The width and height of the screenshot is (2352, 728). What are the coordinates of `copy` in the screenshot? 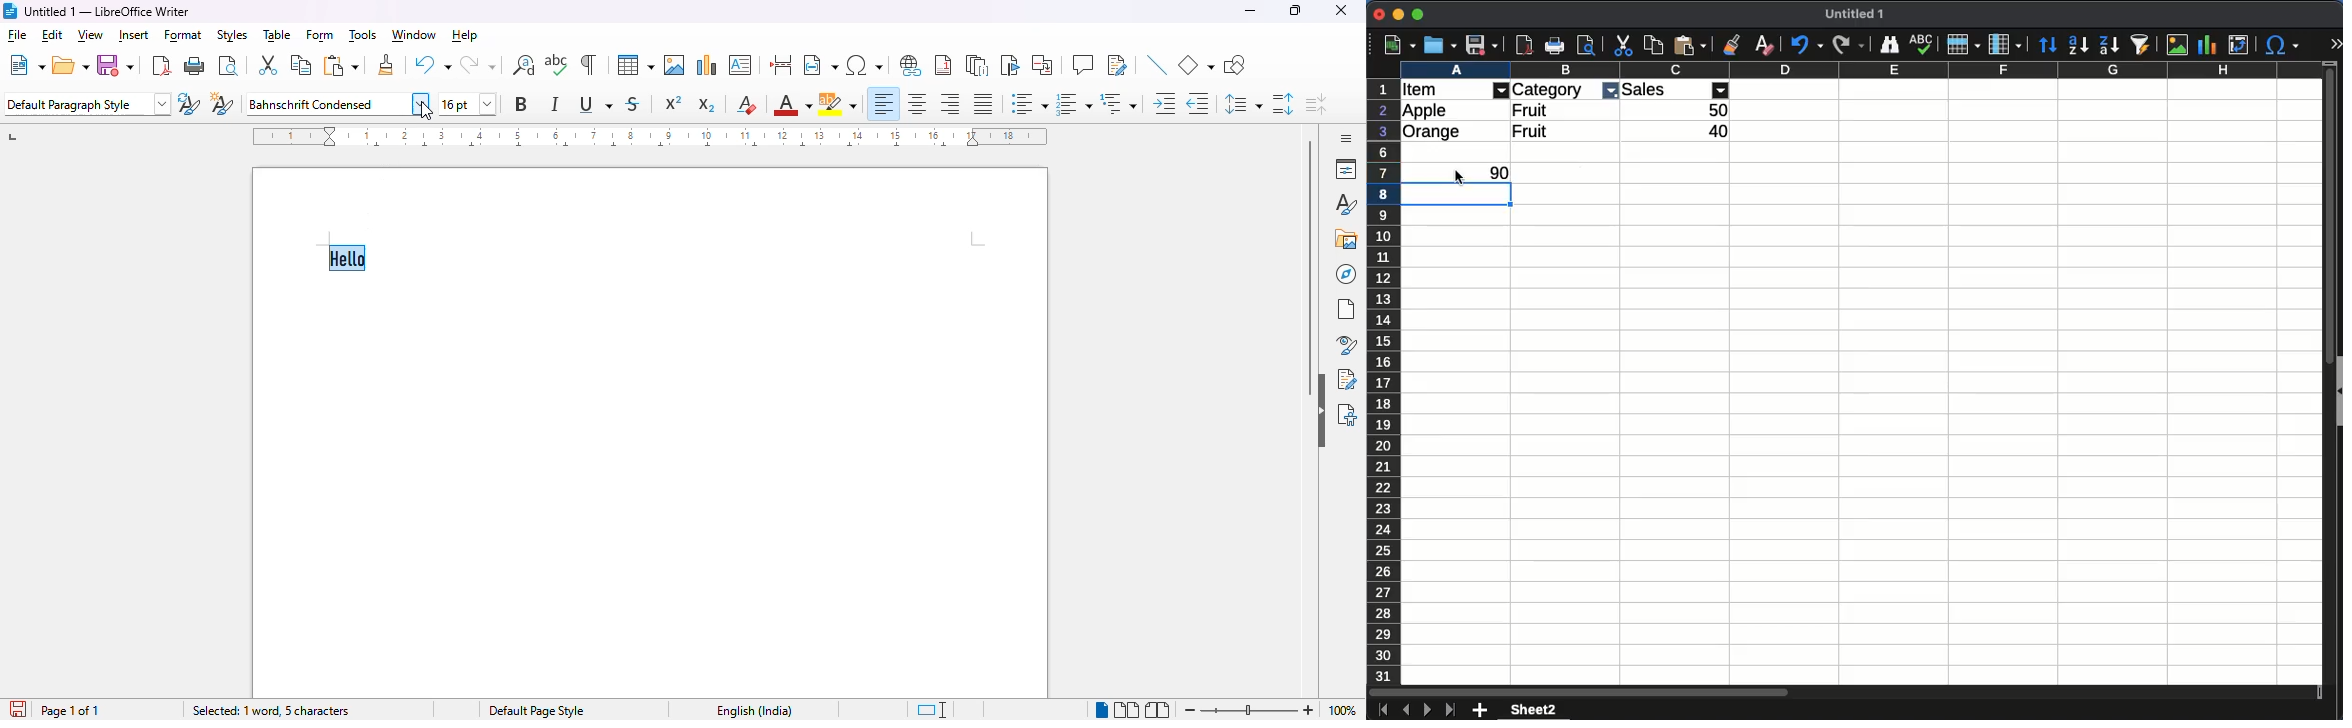 It's located at (1653, 47).